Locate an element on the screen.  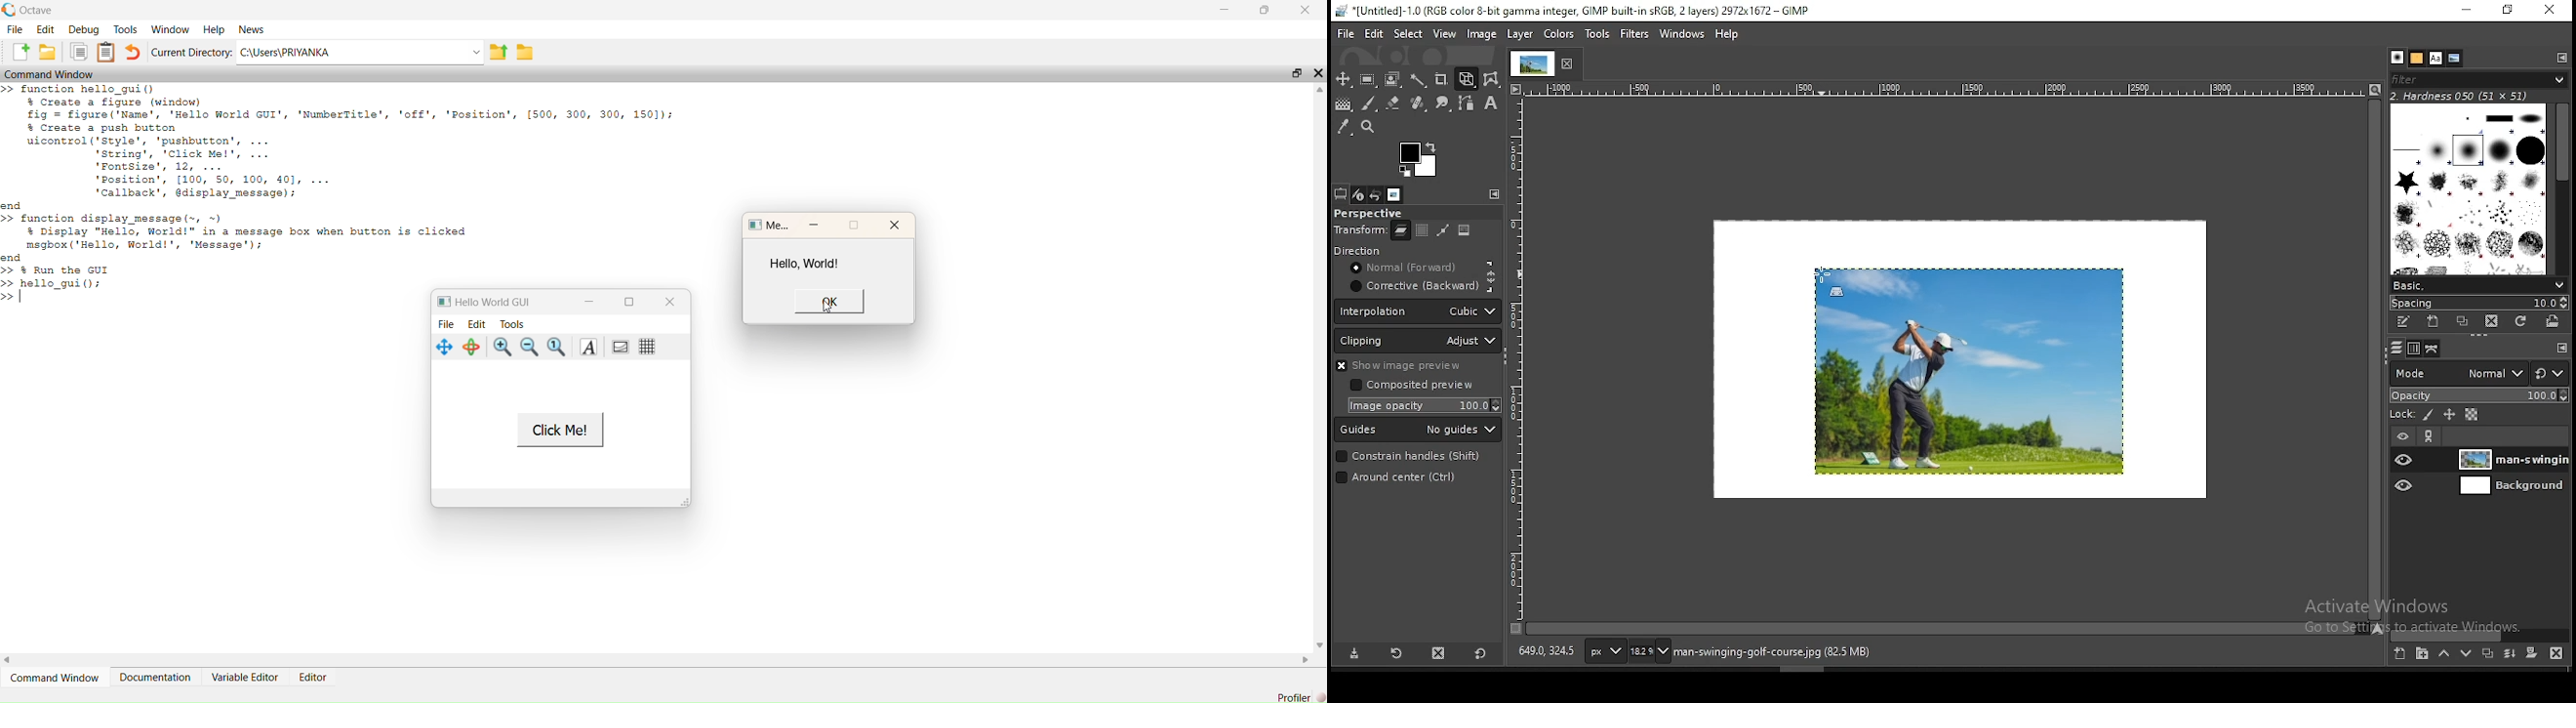
brushes is located at coordinates (2395, 58).